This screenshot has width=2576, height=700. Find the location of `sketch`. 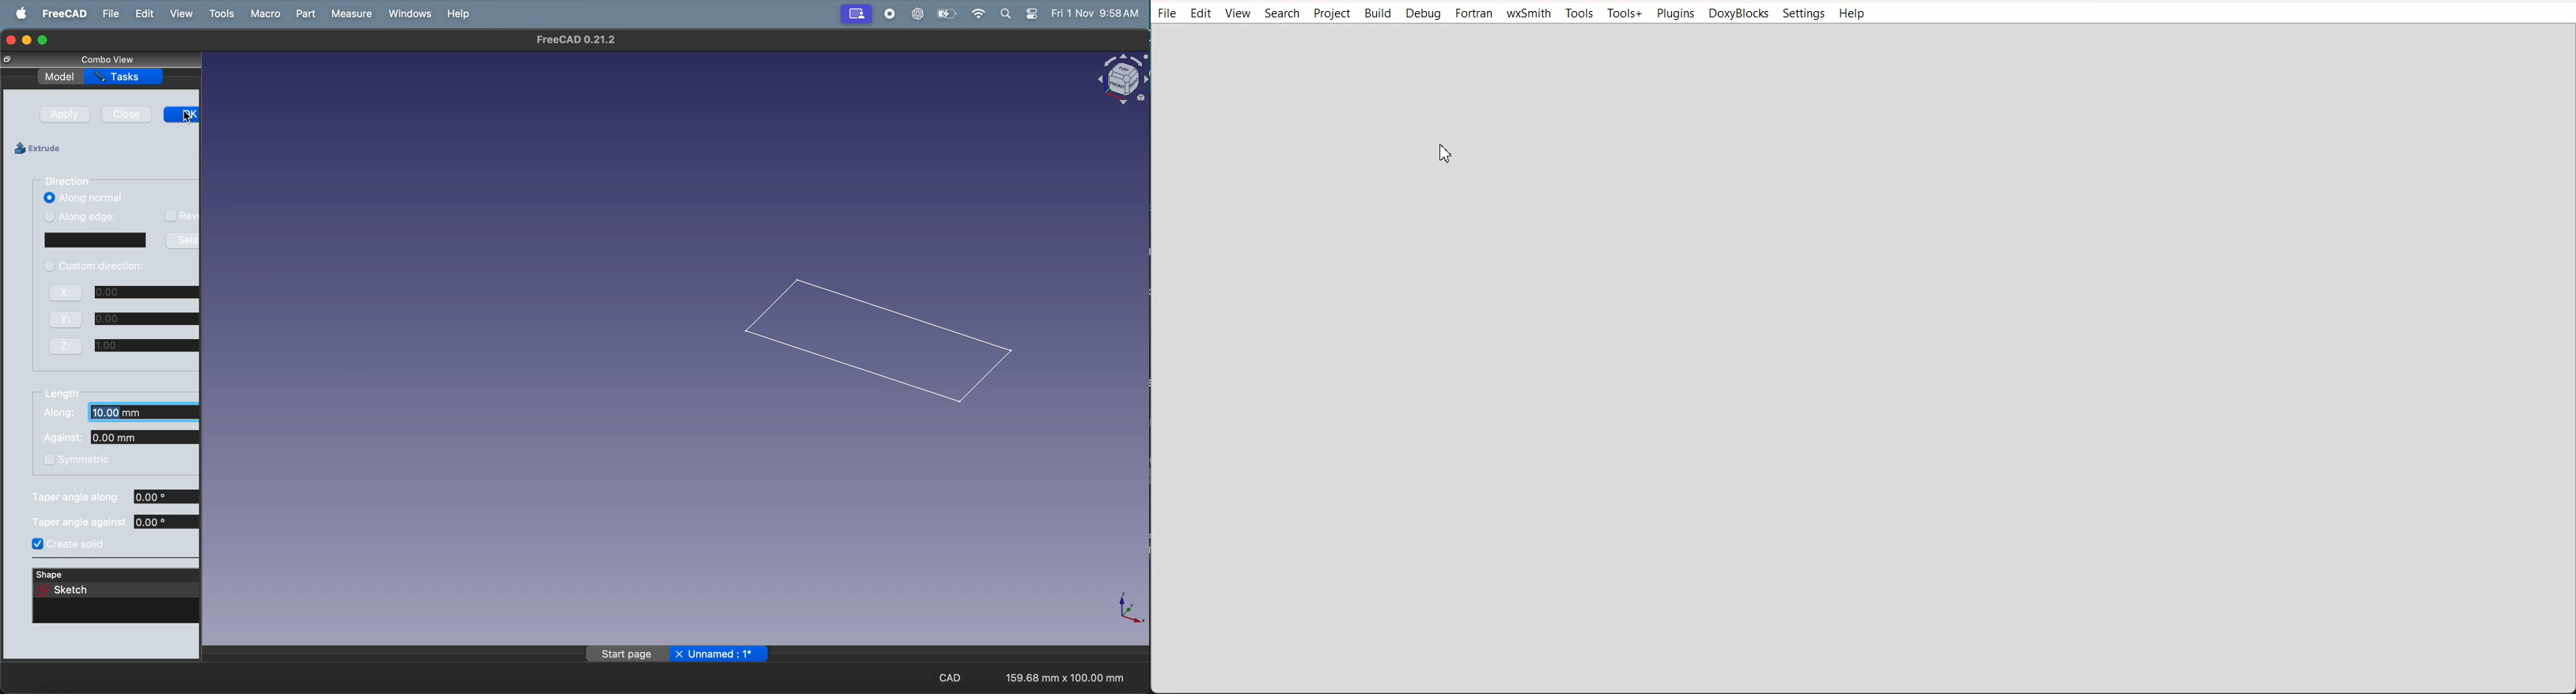

sketch is located at coordinates (94, 240).